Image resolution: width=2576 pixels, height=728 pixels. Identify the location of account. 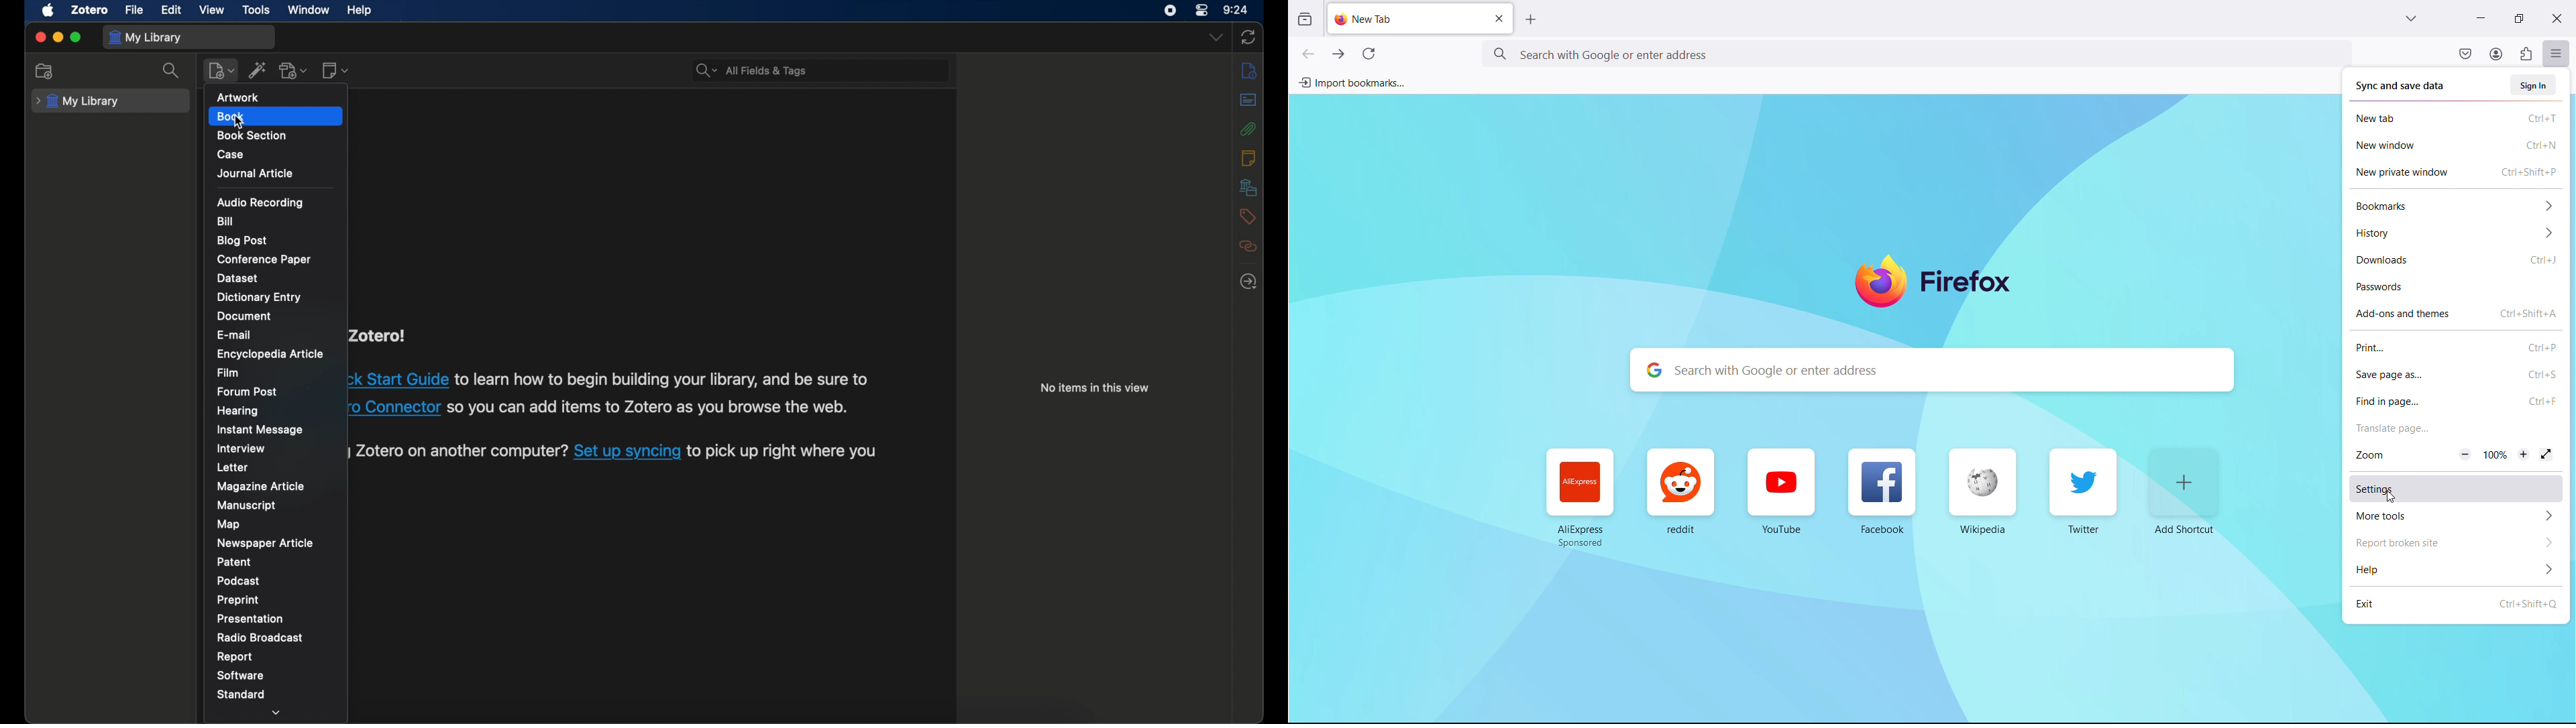
(2496, 53).